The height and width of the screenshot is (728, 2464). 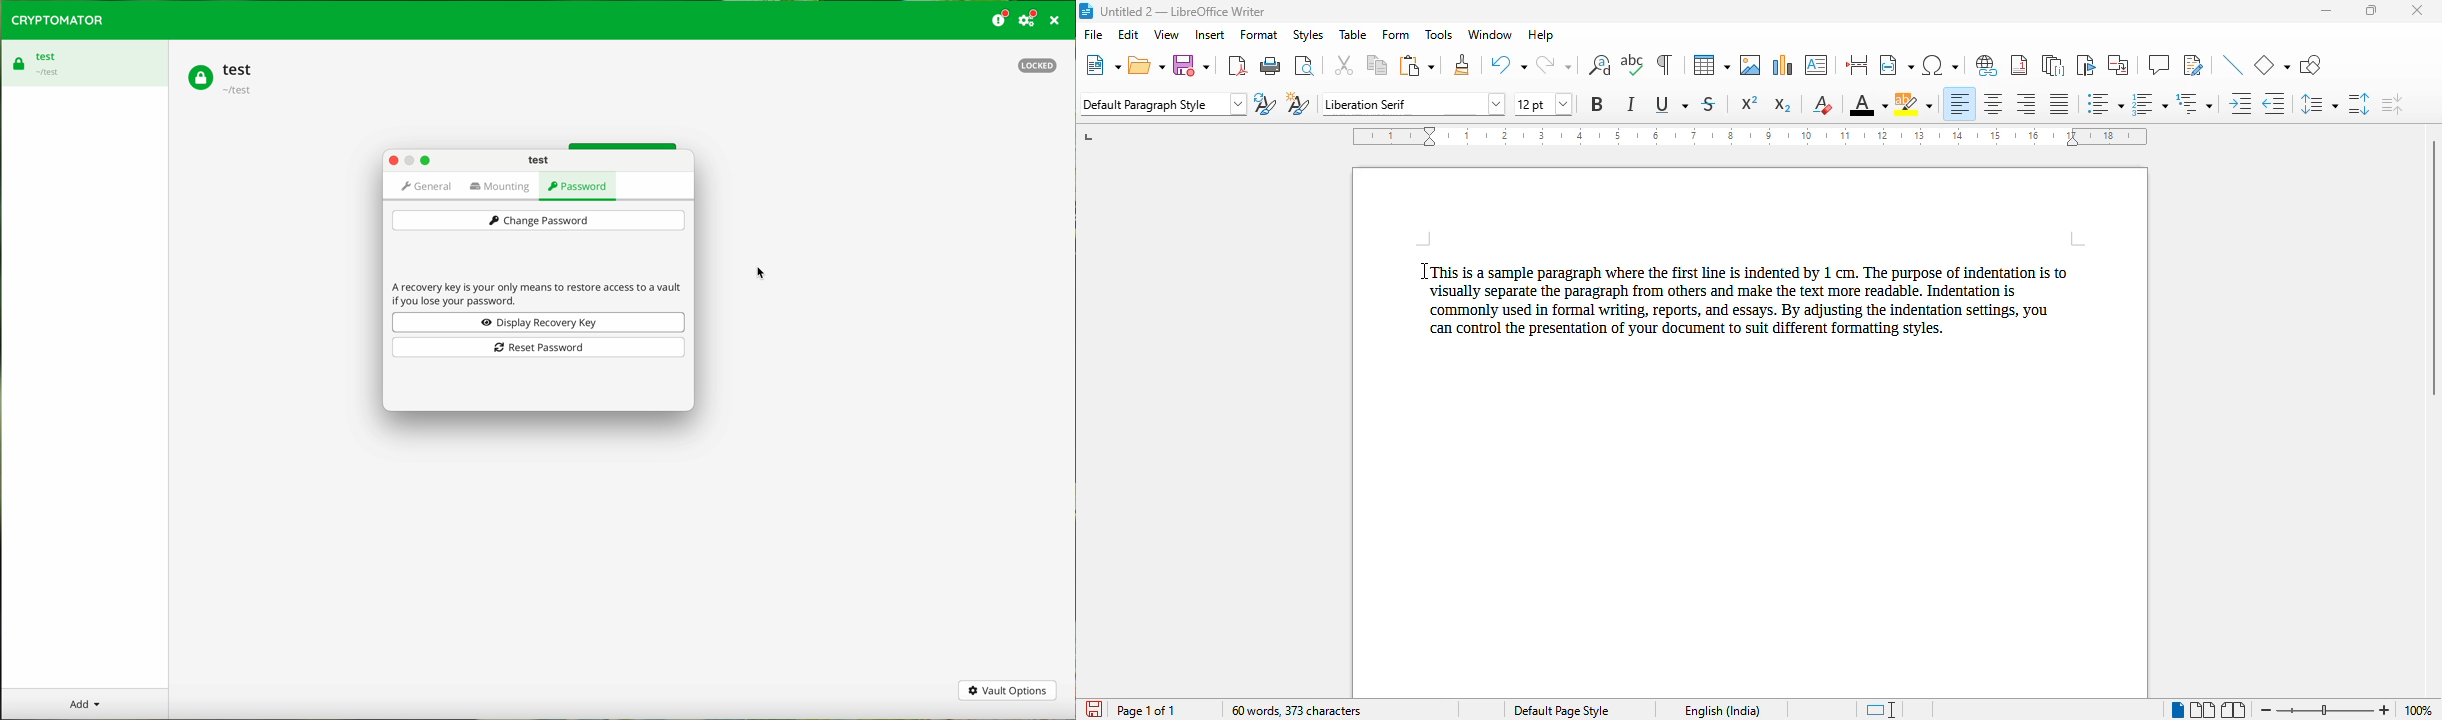 I want to click on insert cross-reference, so click(x=2119, y=65).